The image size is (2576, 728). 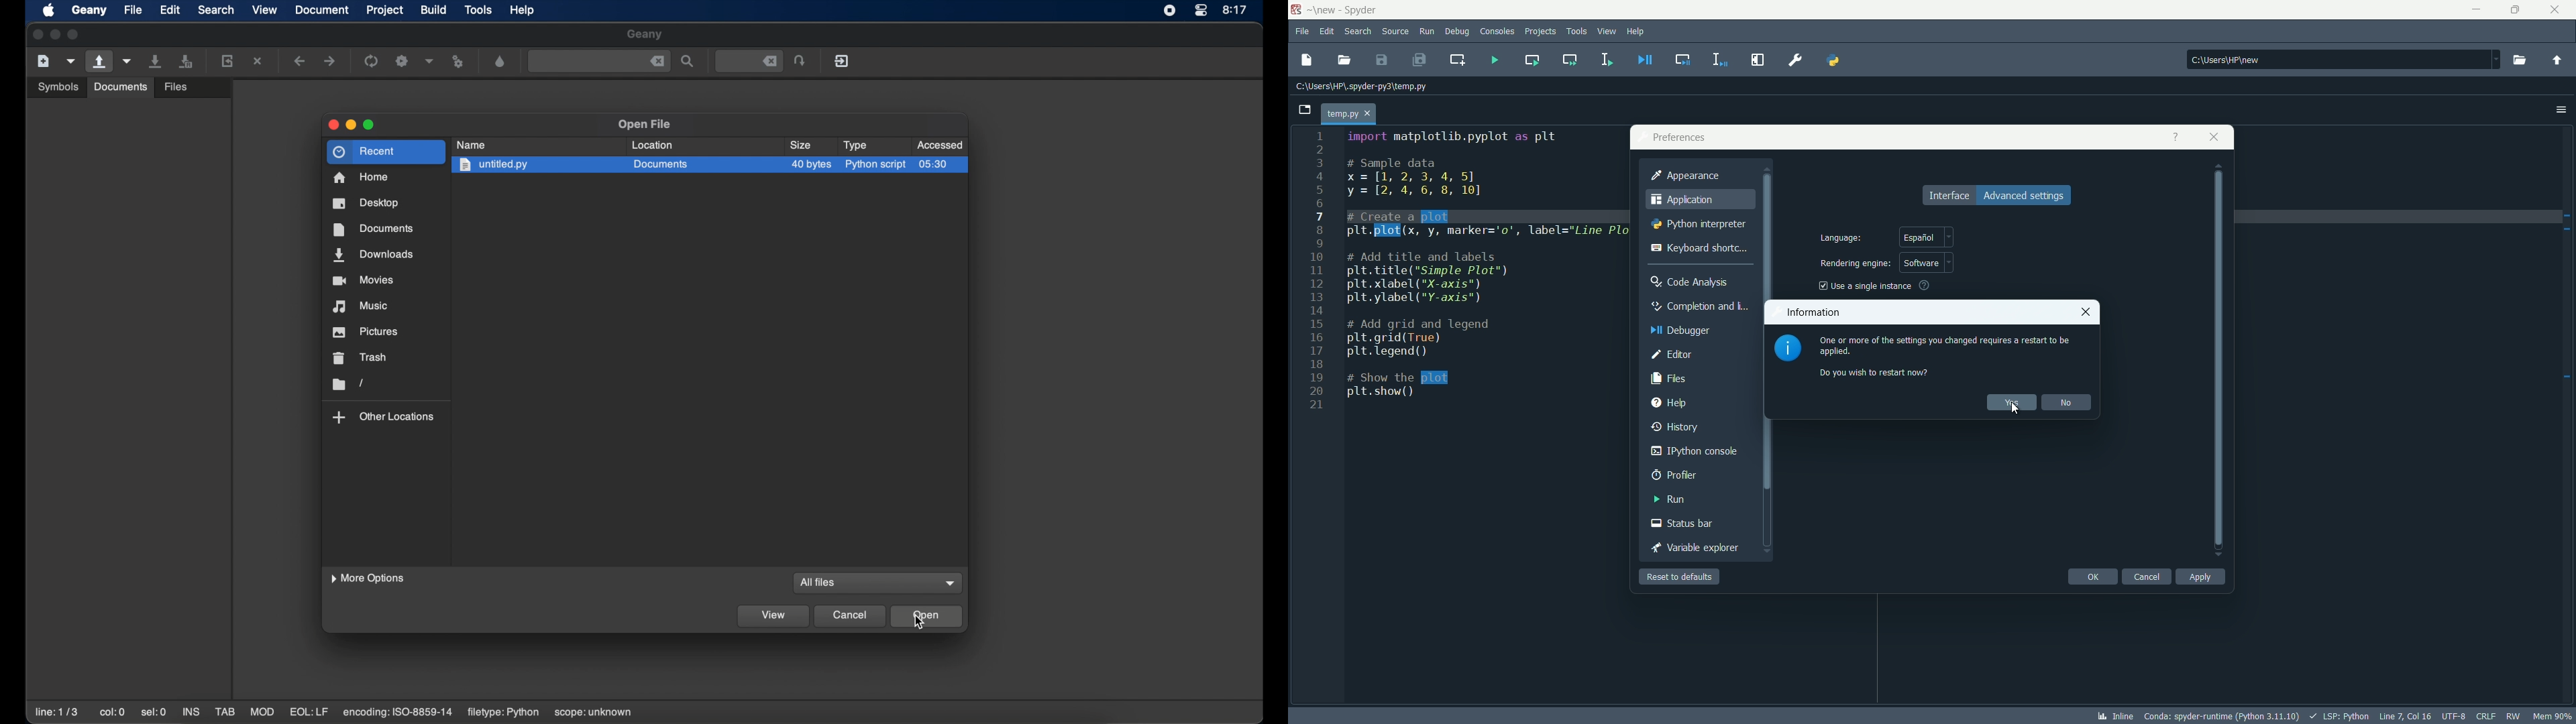 What do you see at coordinates (1695, 547) in the screenshot?
I see `variable explorer` at bounding box center [1695, 547].